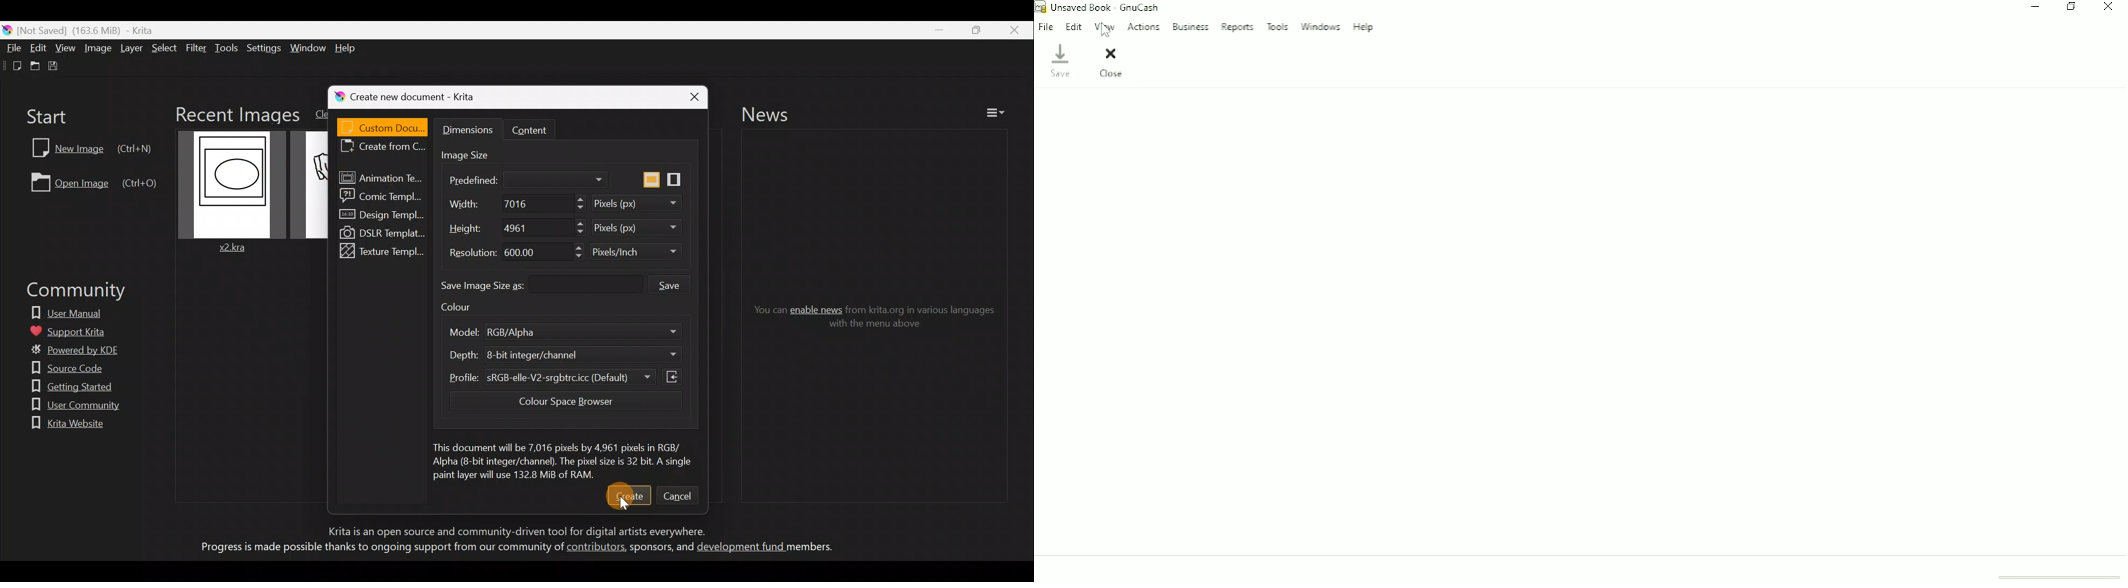  Describe the element at coordinates (648, 332) in the screenshot. I see `Model dropdown` at that location.